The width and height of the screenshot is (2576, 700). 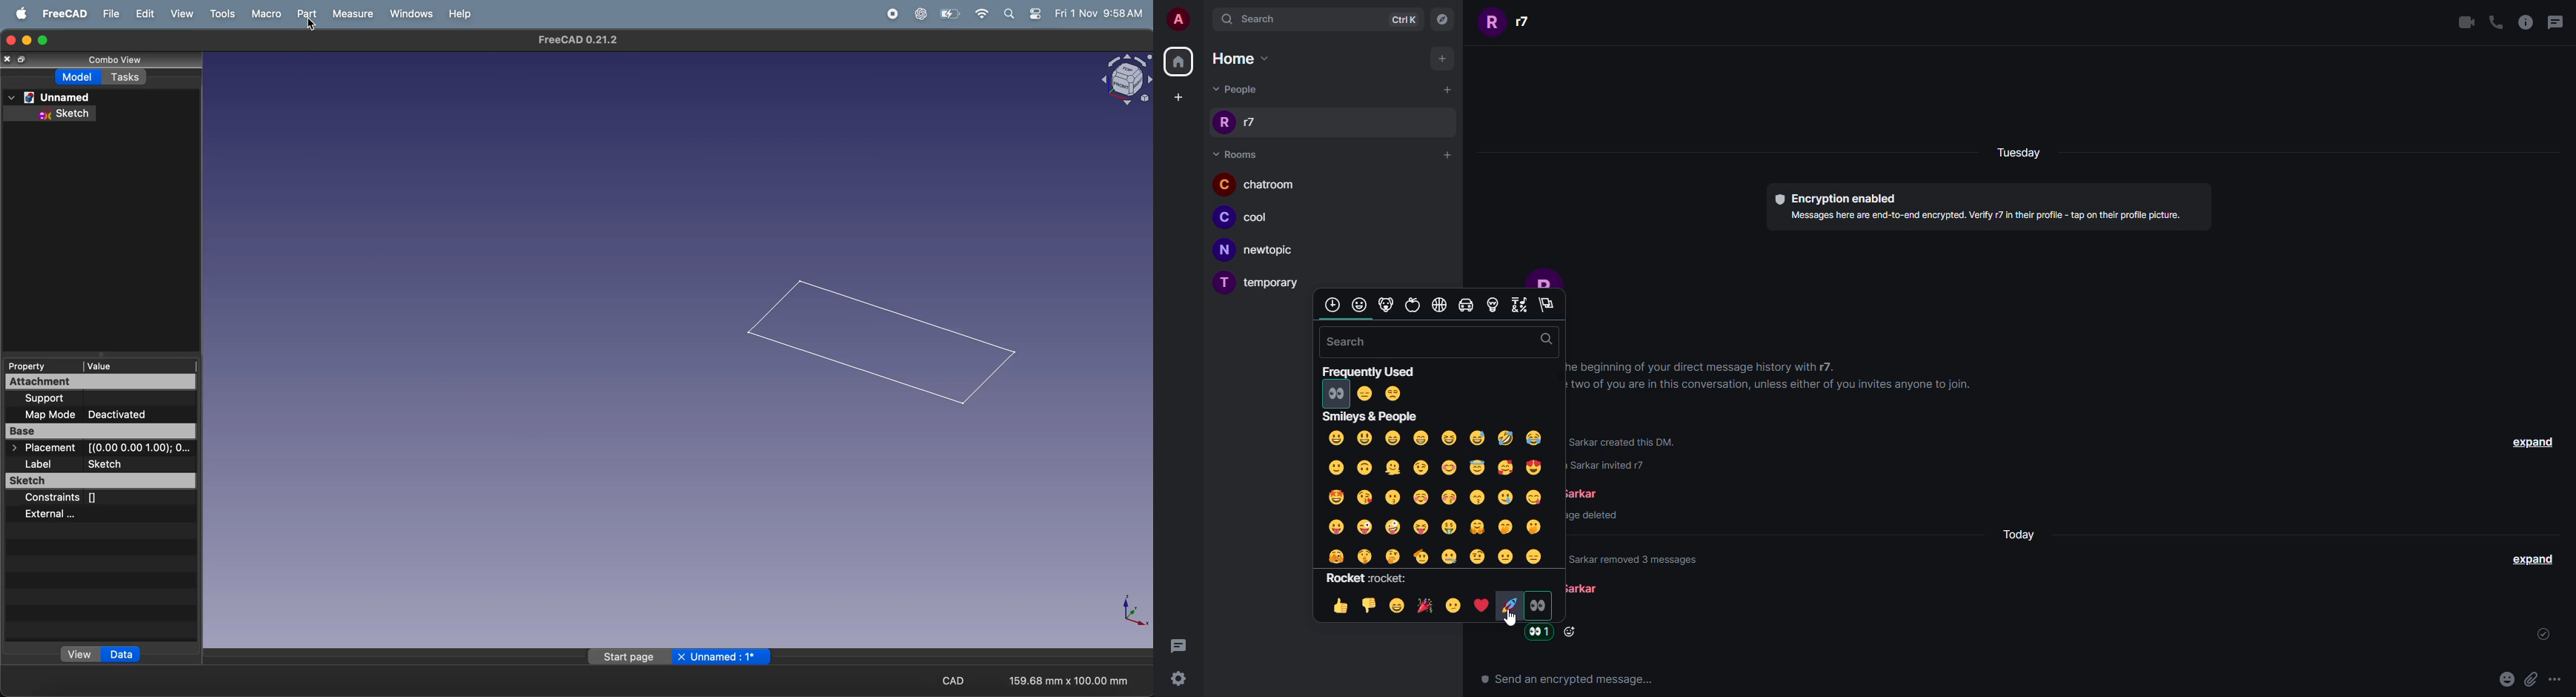 I want to click on emoji, so click(x=1426, y=607).